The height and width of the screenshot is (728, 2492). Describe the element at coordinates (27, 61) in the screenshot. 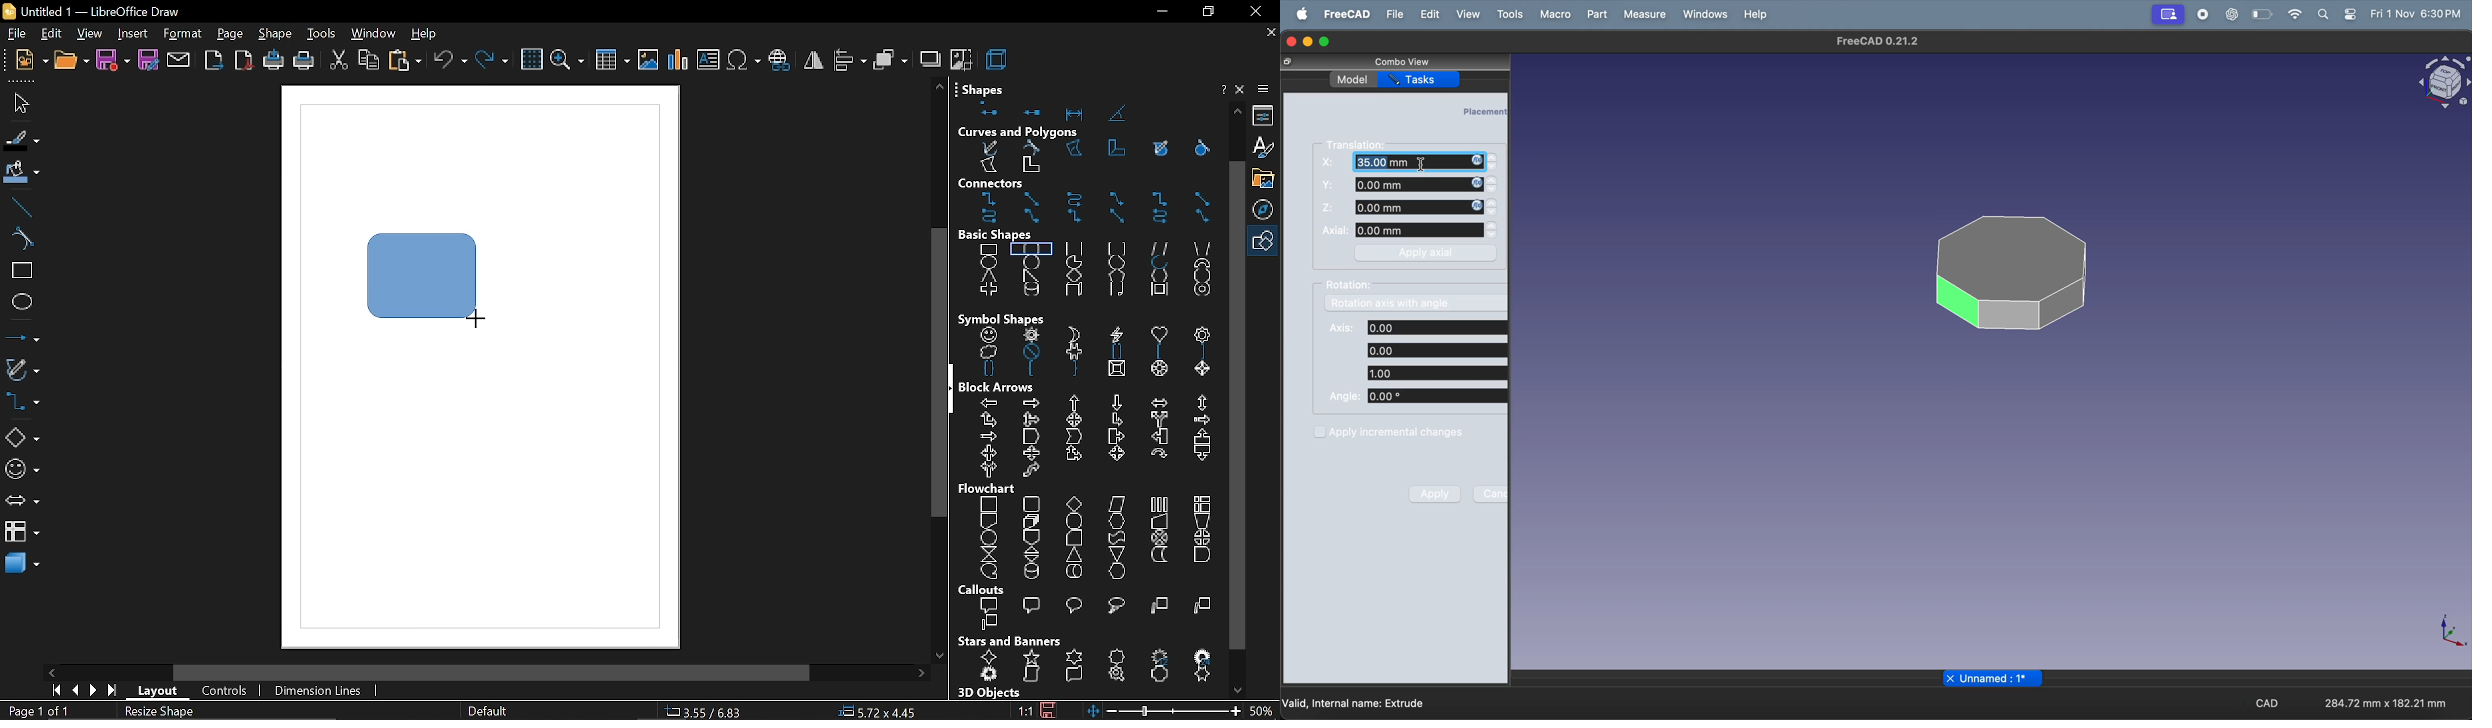

I see `new` at that location.